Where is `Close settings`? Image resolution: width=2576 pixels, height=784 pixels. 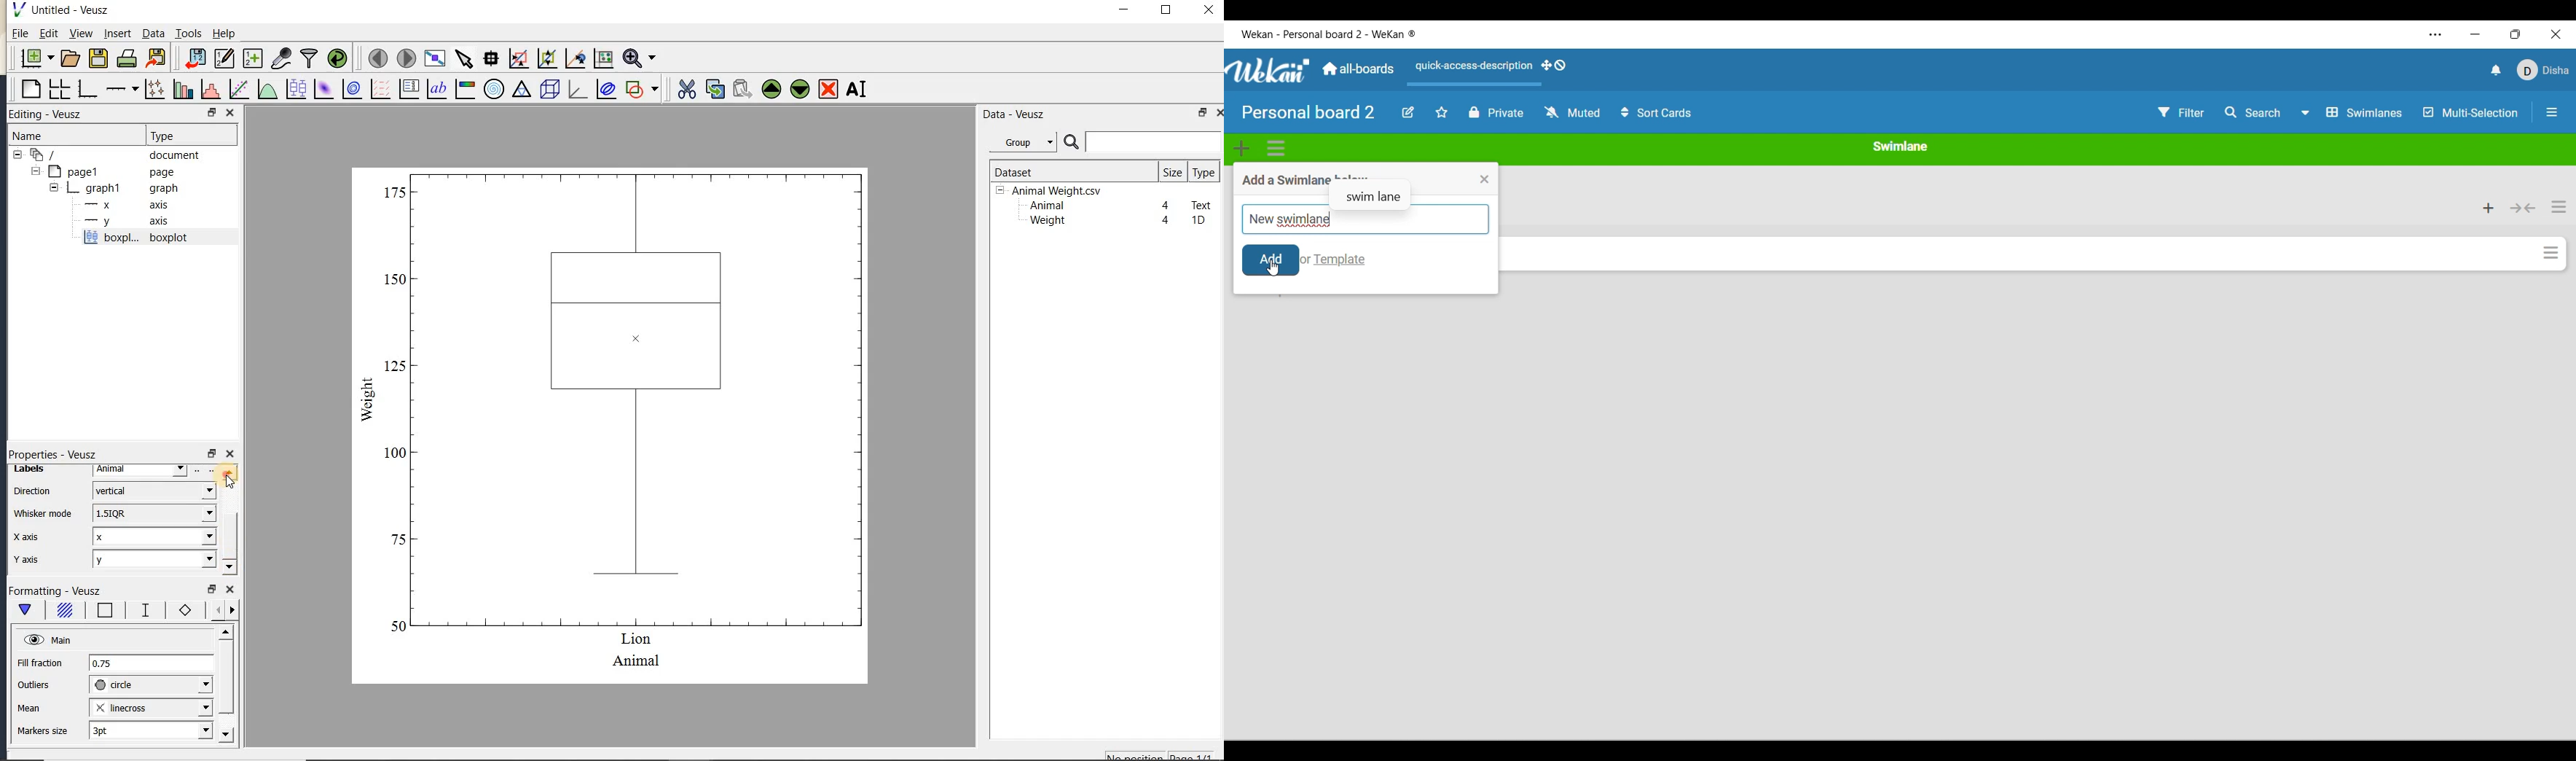 Close settings is located at coordinates (1484, 180).